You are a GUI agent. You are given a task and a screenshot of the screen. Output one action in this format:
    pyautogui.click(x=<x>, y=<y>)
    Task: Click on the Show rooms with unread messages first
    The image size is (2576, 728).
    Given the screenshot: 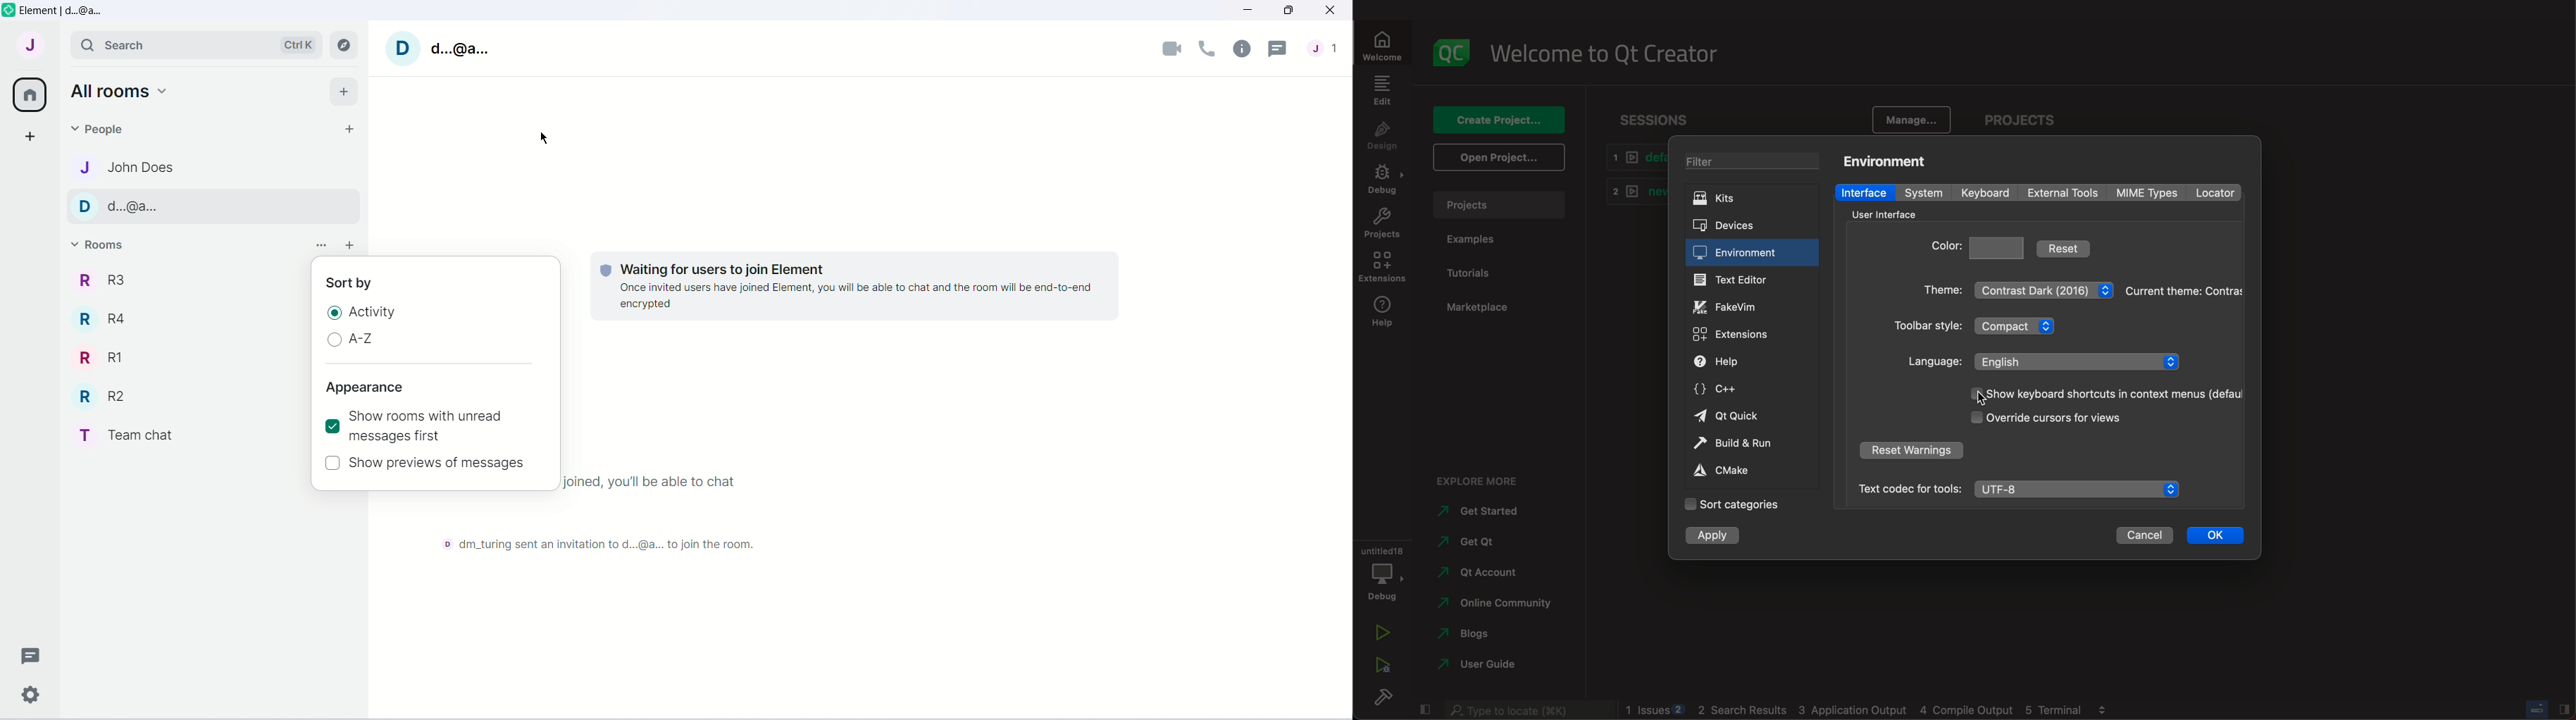 What is the action you would take?
    pyautogui.click(x=438, y=426)
    